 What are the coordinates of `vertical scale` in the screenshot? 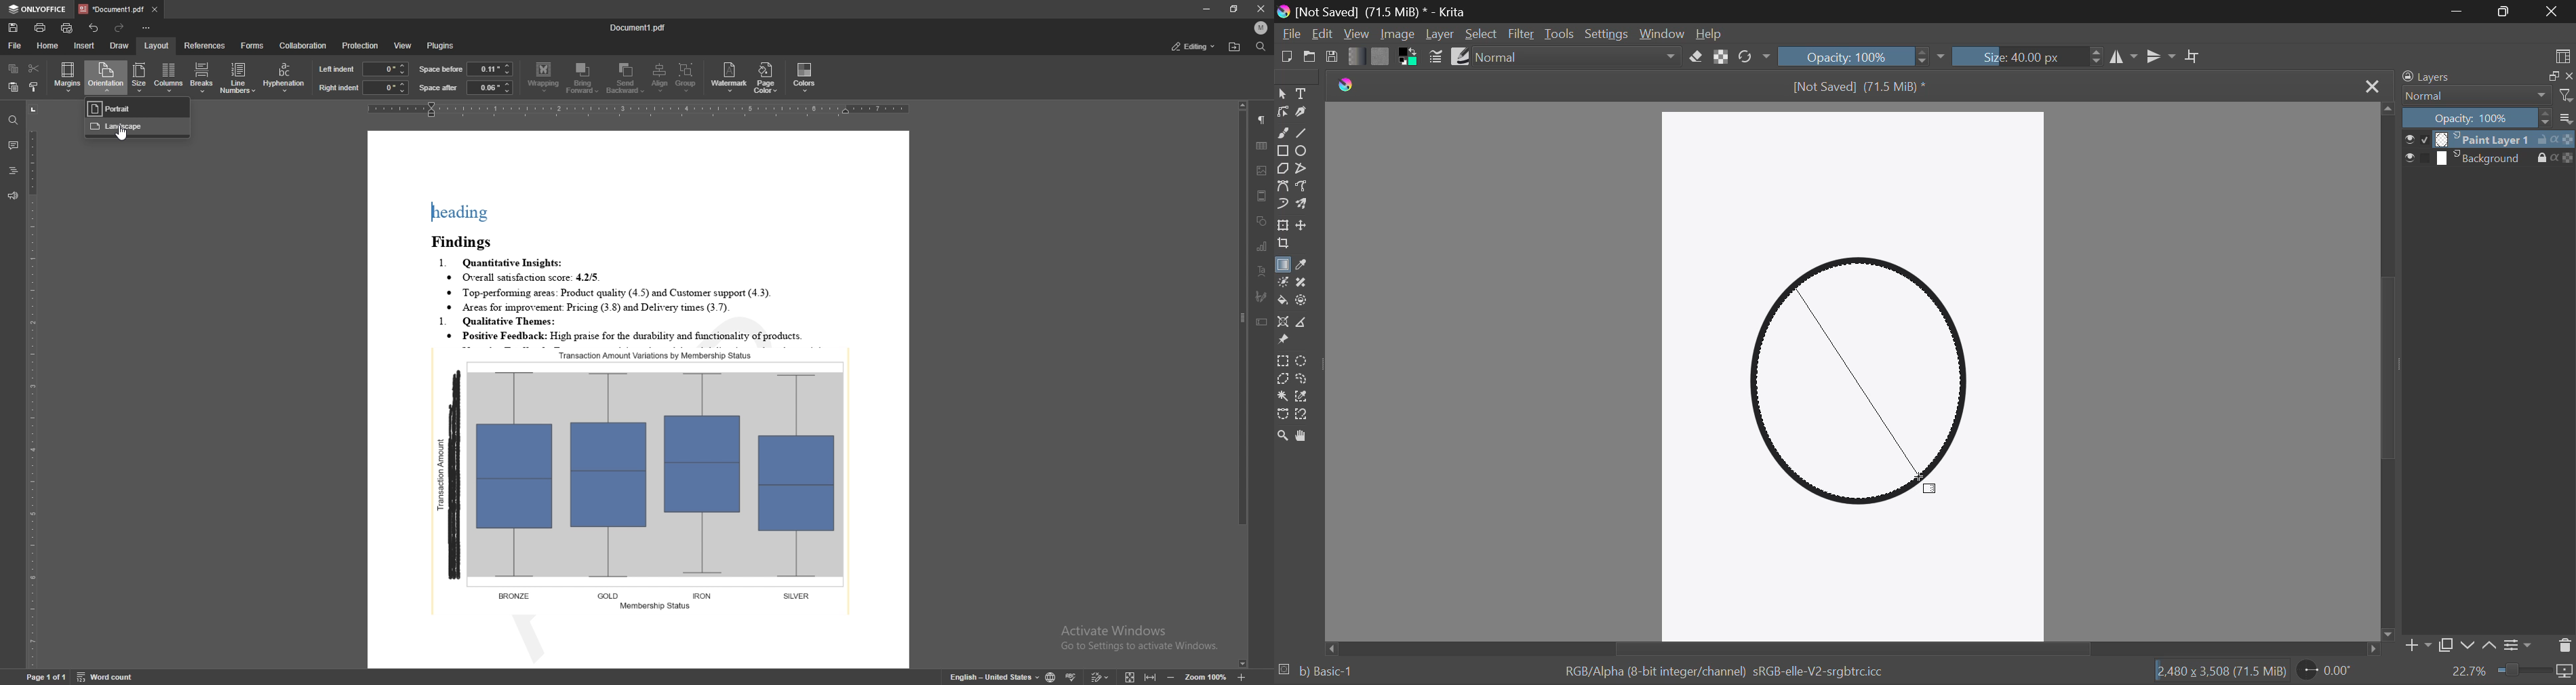 It's located at (33, 384).